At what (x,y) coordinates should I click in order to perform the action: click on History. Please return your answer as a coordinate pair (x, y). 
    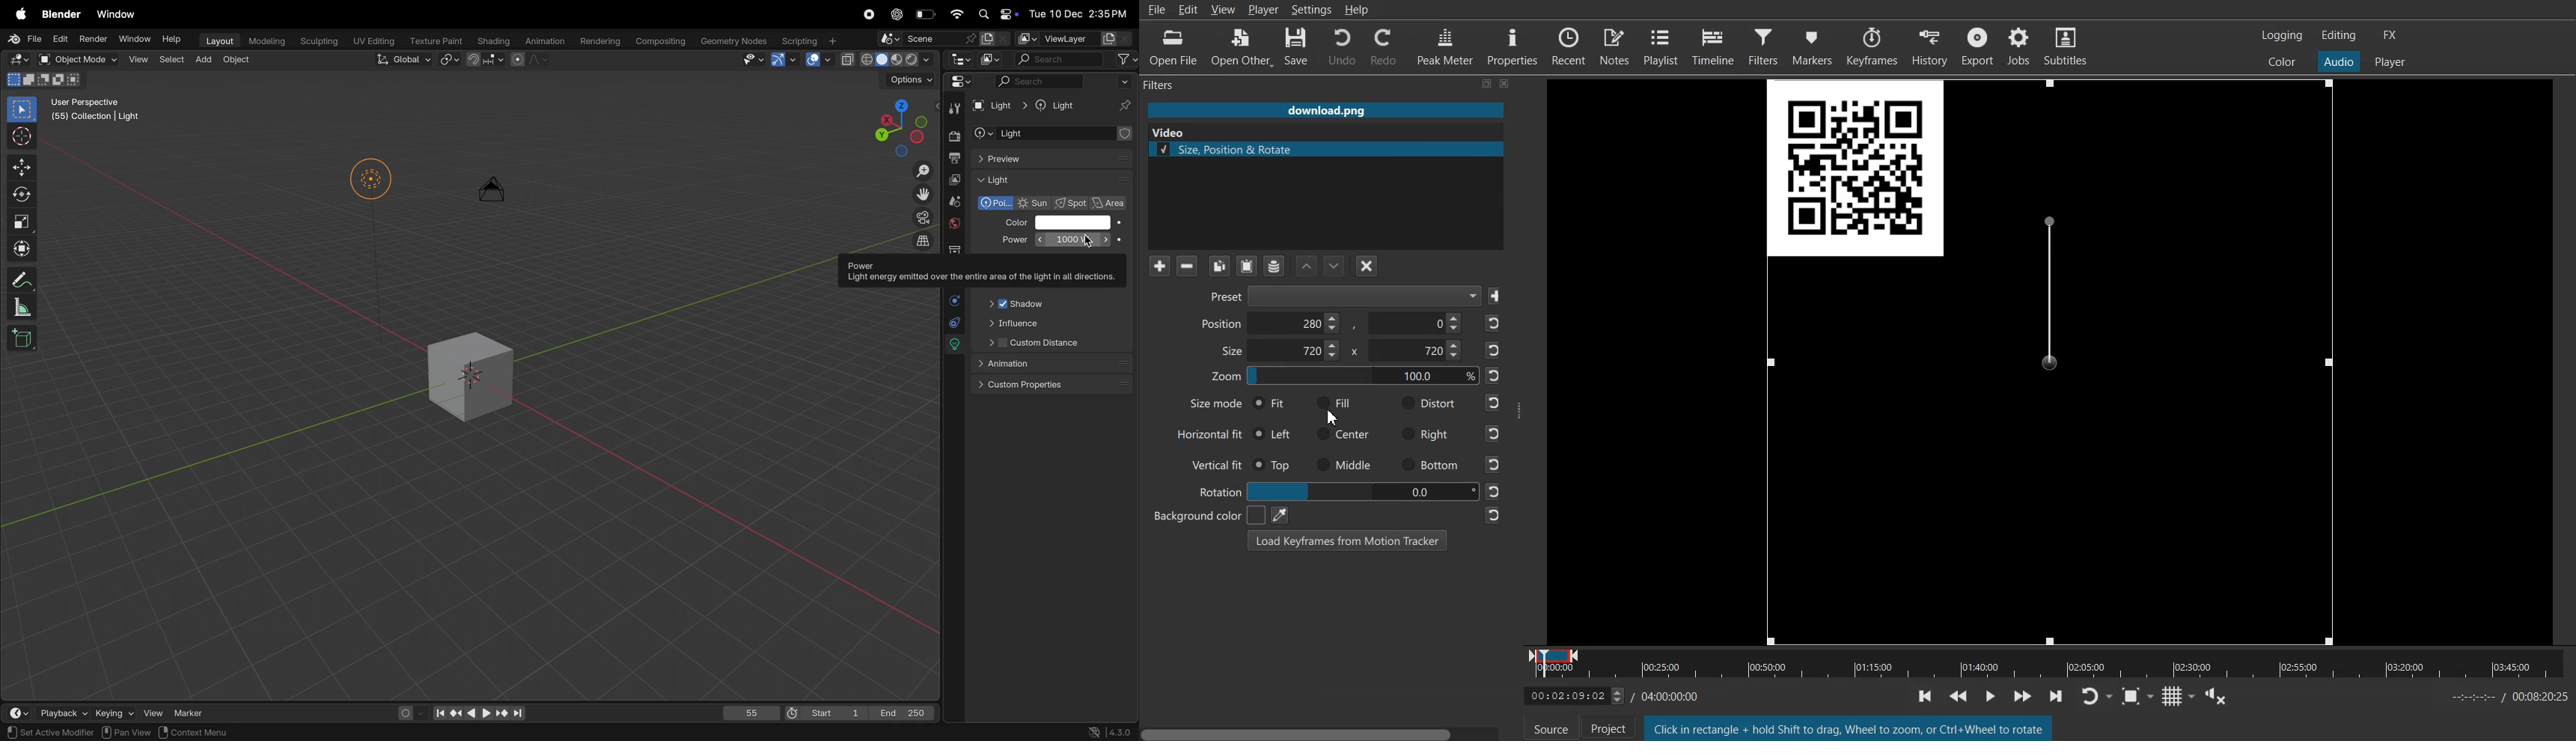
    Looking at the image, I should click on (1929, 45).